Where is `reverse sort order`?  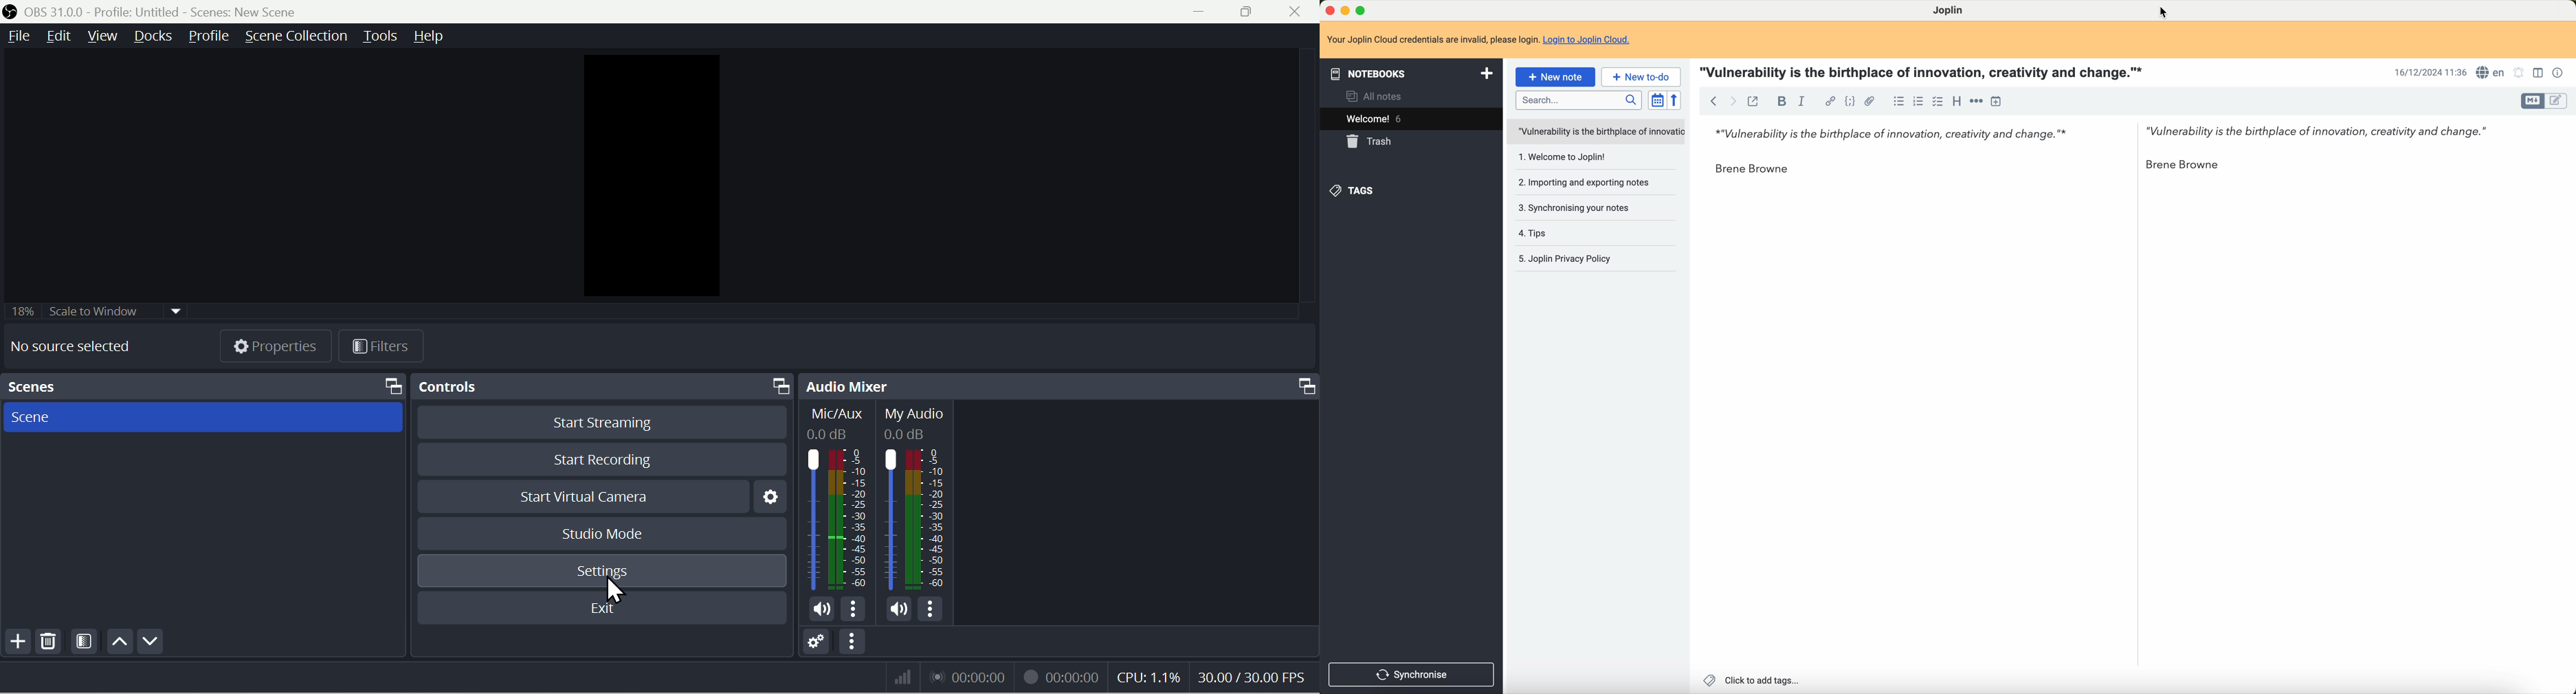
reverse sort order is located at coordinates (1675, 100).